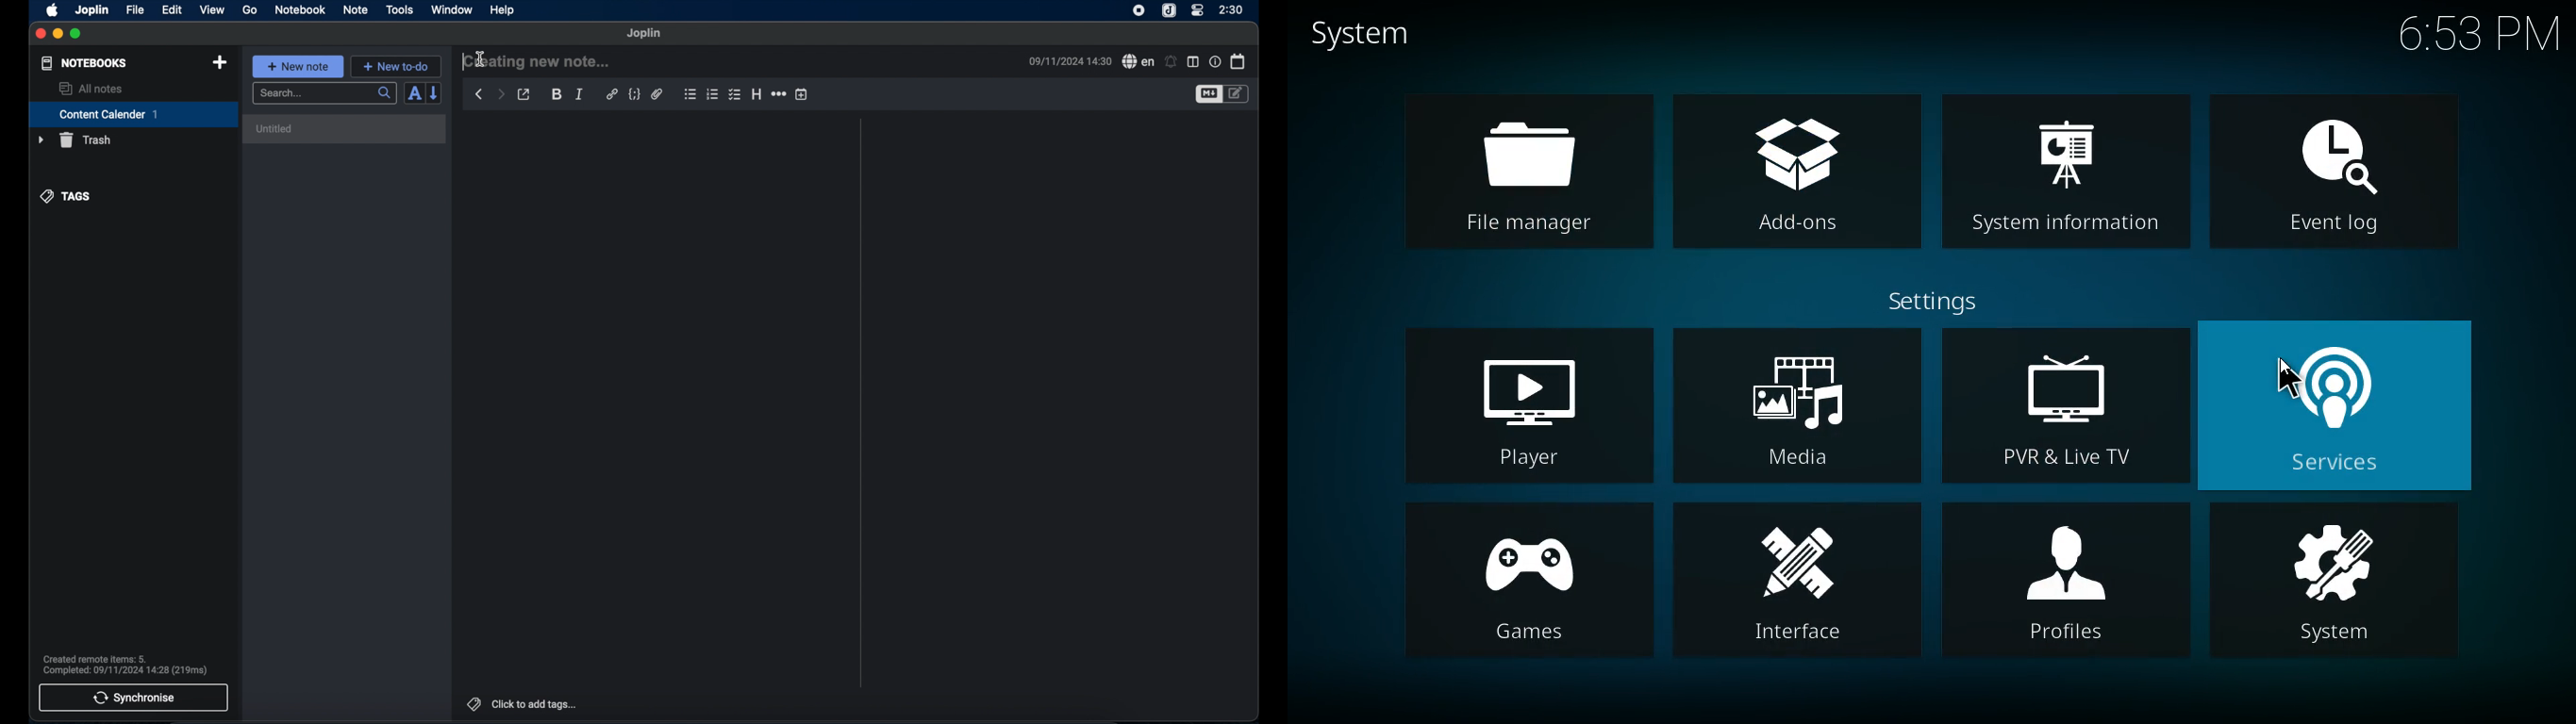 The height and width of the screenshot is (728, 2576). What do you see at coordinates (1139, 11) in the screenshot?
I see `screen recorder icon` at bounding box center [1139, 11].